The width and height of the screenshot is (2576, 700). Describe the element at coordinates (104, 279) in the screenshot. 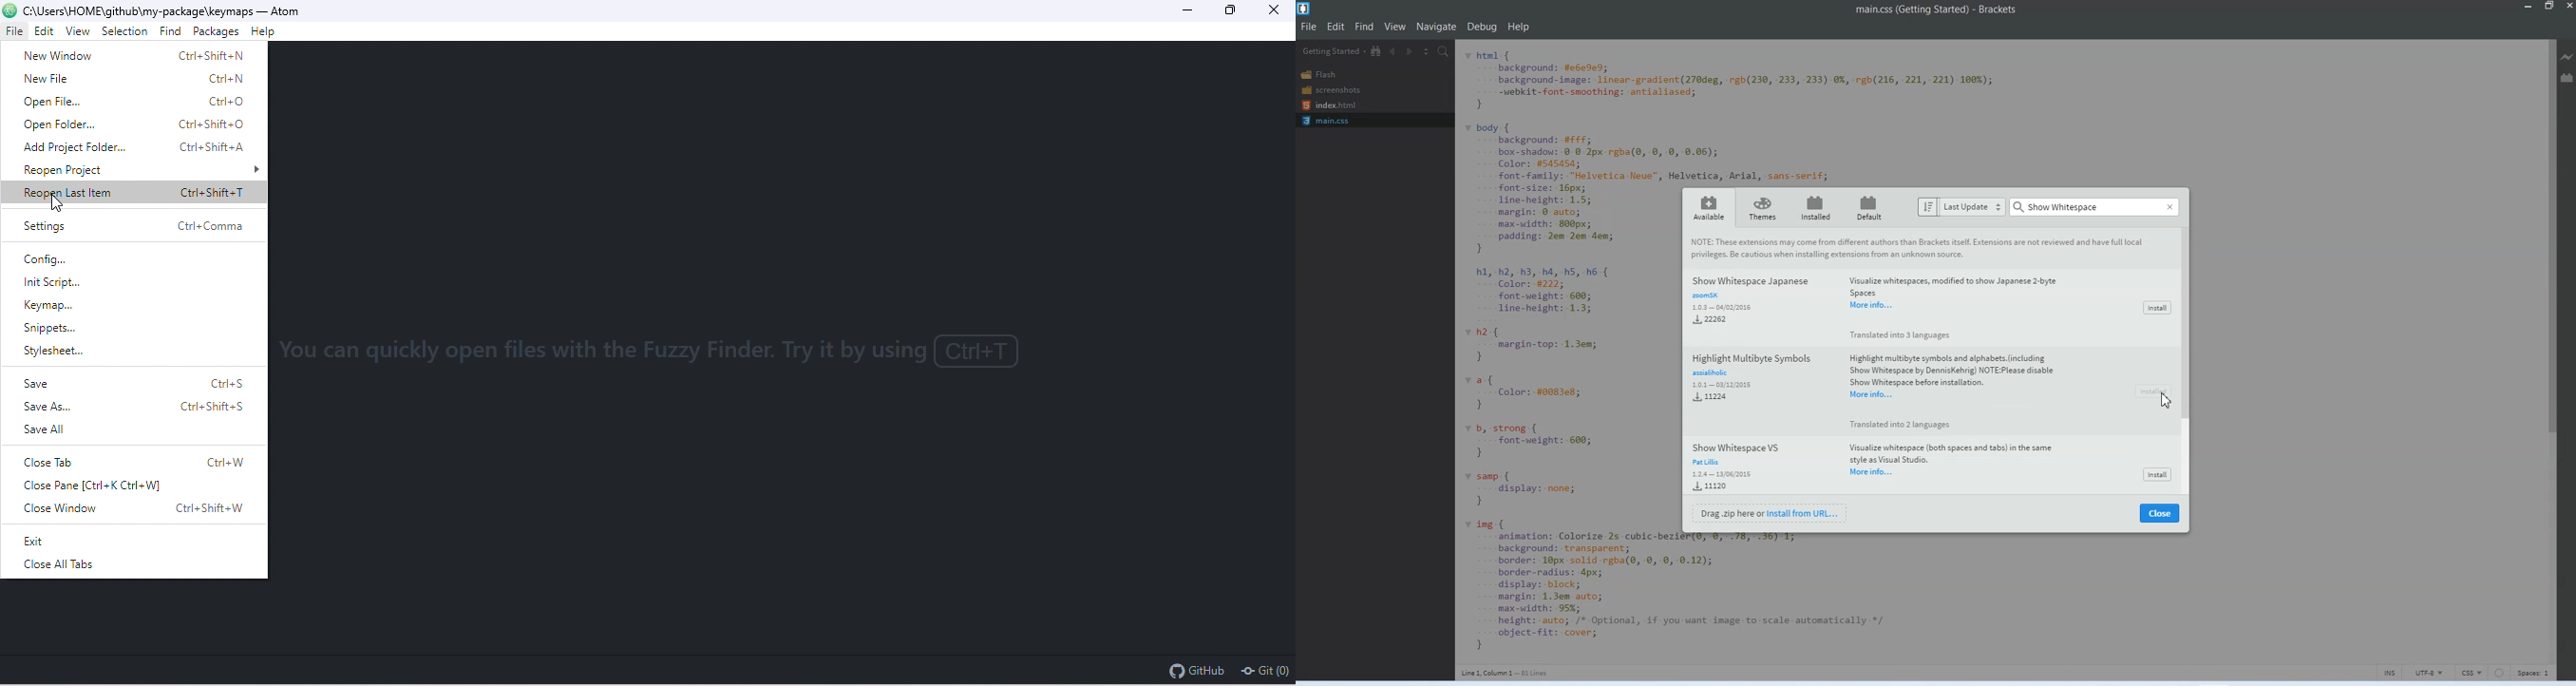

I see `lint script` at that location.